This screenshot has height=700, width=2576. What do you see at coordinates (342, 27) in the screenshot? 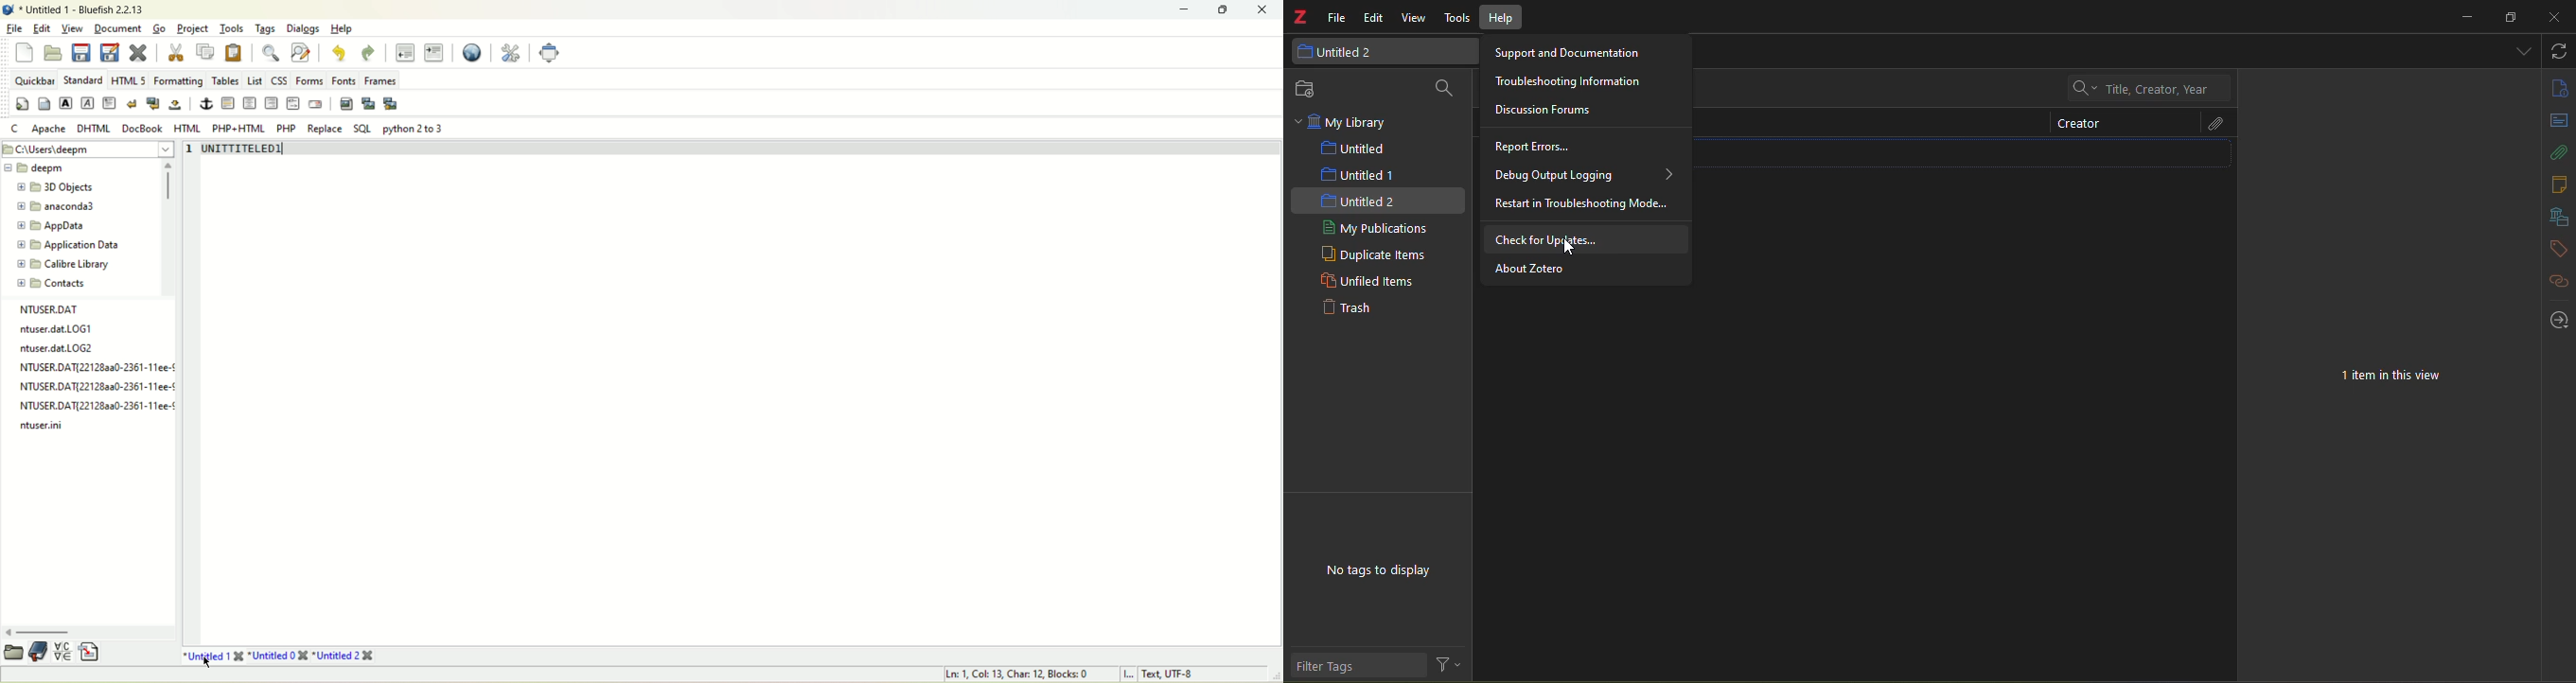
I see `Help` at bounding box center [342, 27].